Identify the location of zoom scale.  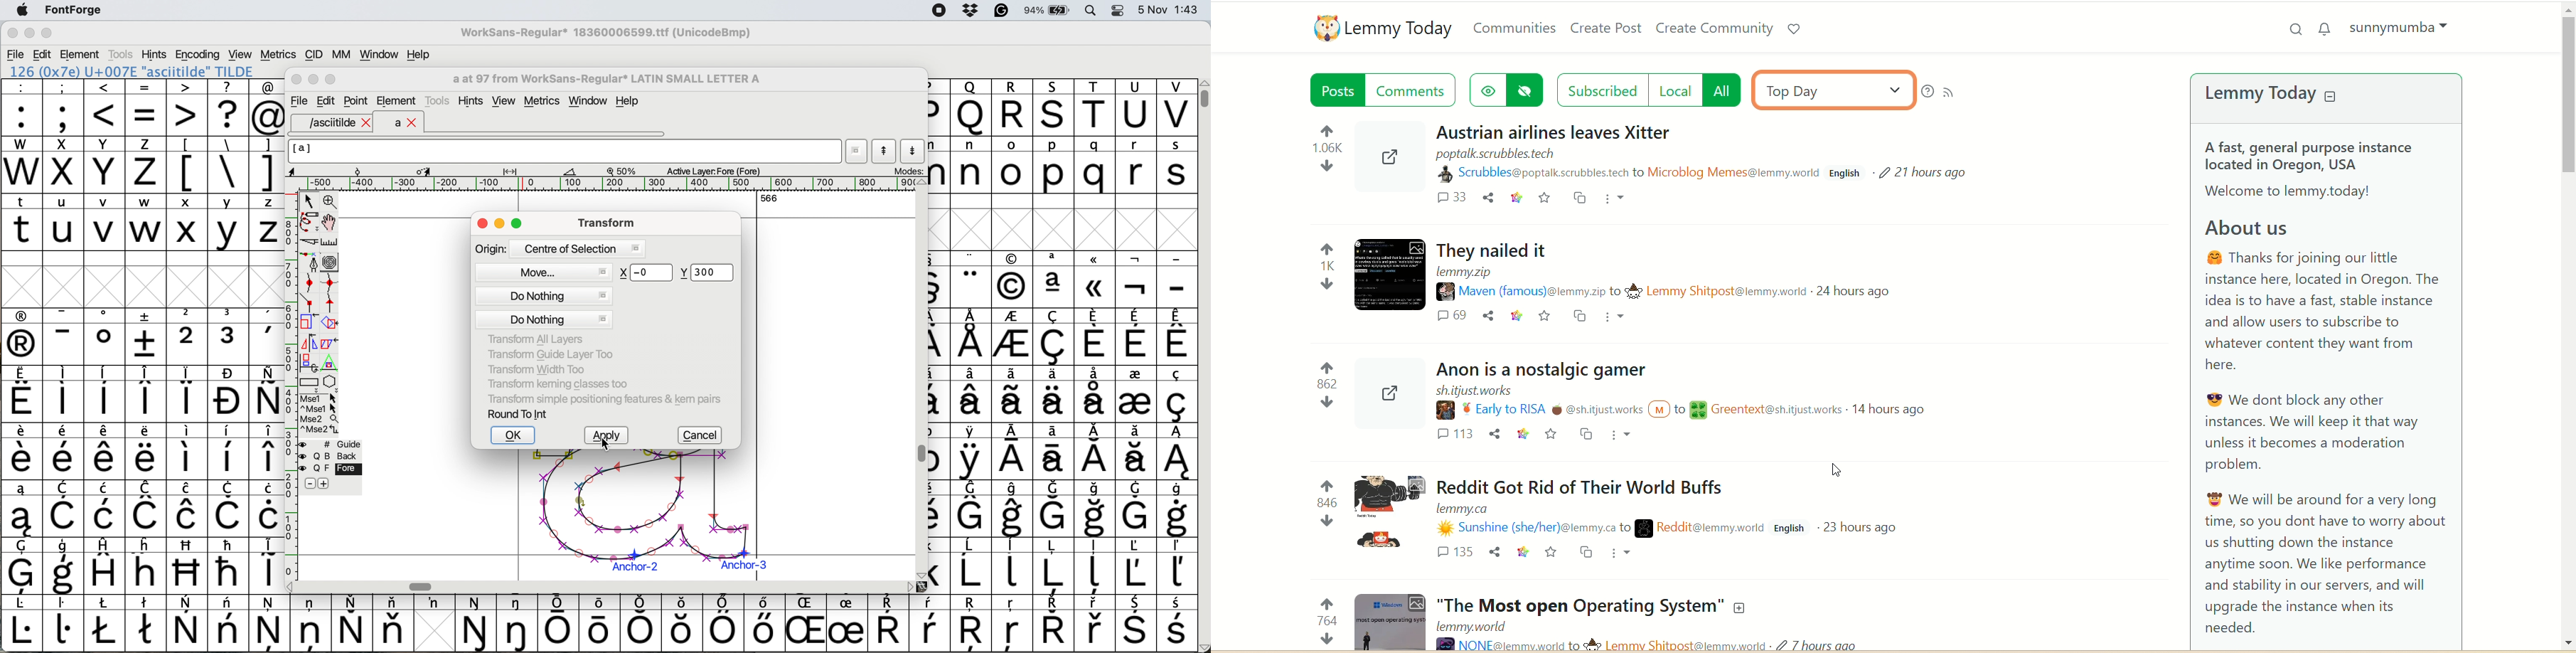
(625, 171).